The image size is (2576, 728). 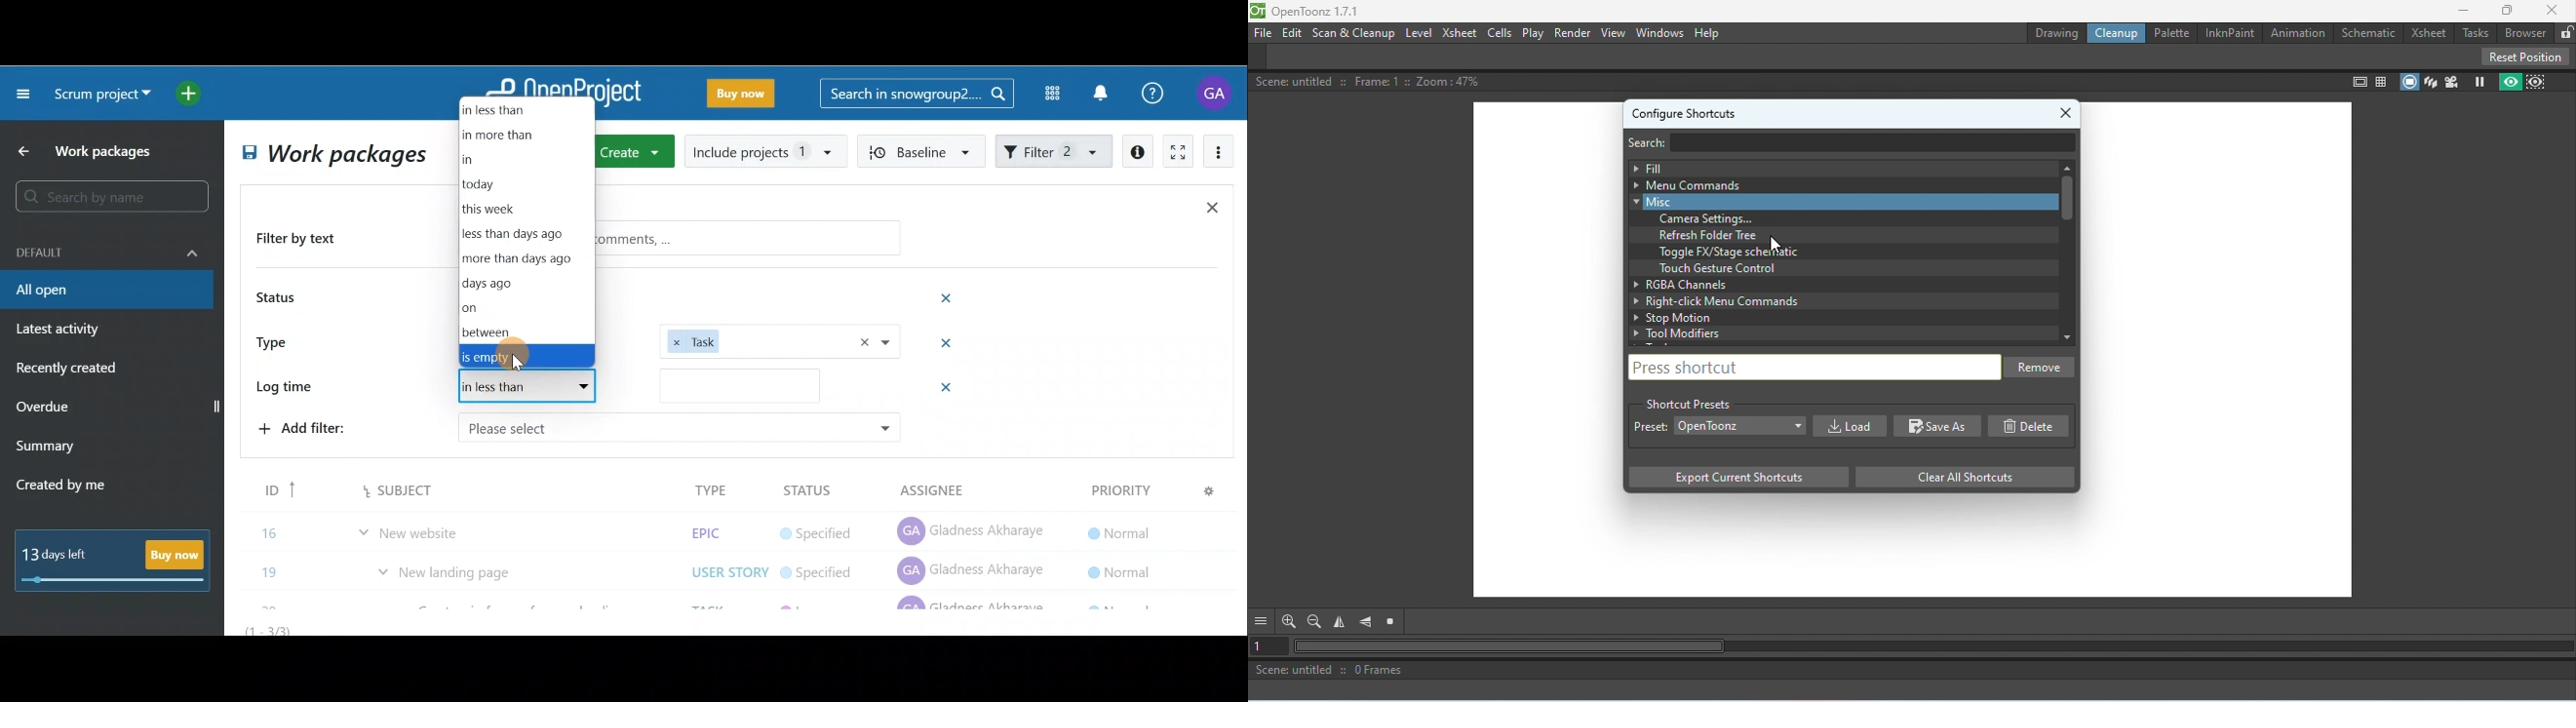 What do you see at coordinates (1176, 153) in the screenshot?
I see `Activate zen mode` at bounding box center [1176, 153].